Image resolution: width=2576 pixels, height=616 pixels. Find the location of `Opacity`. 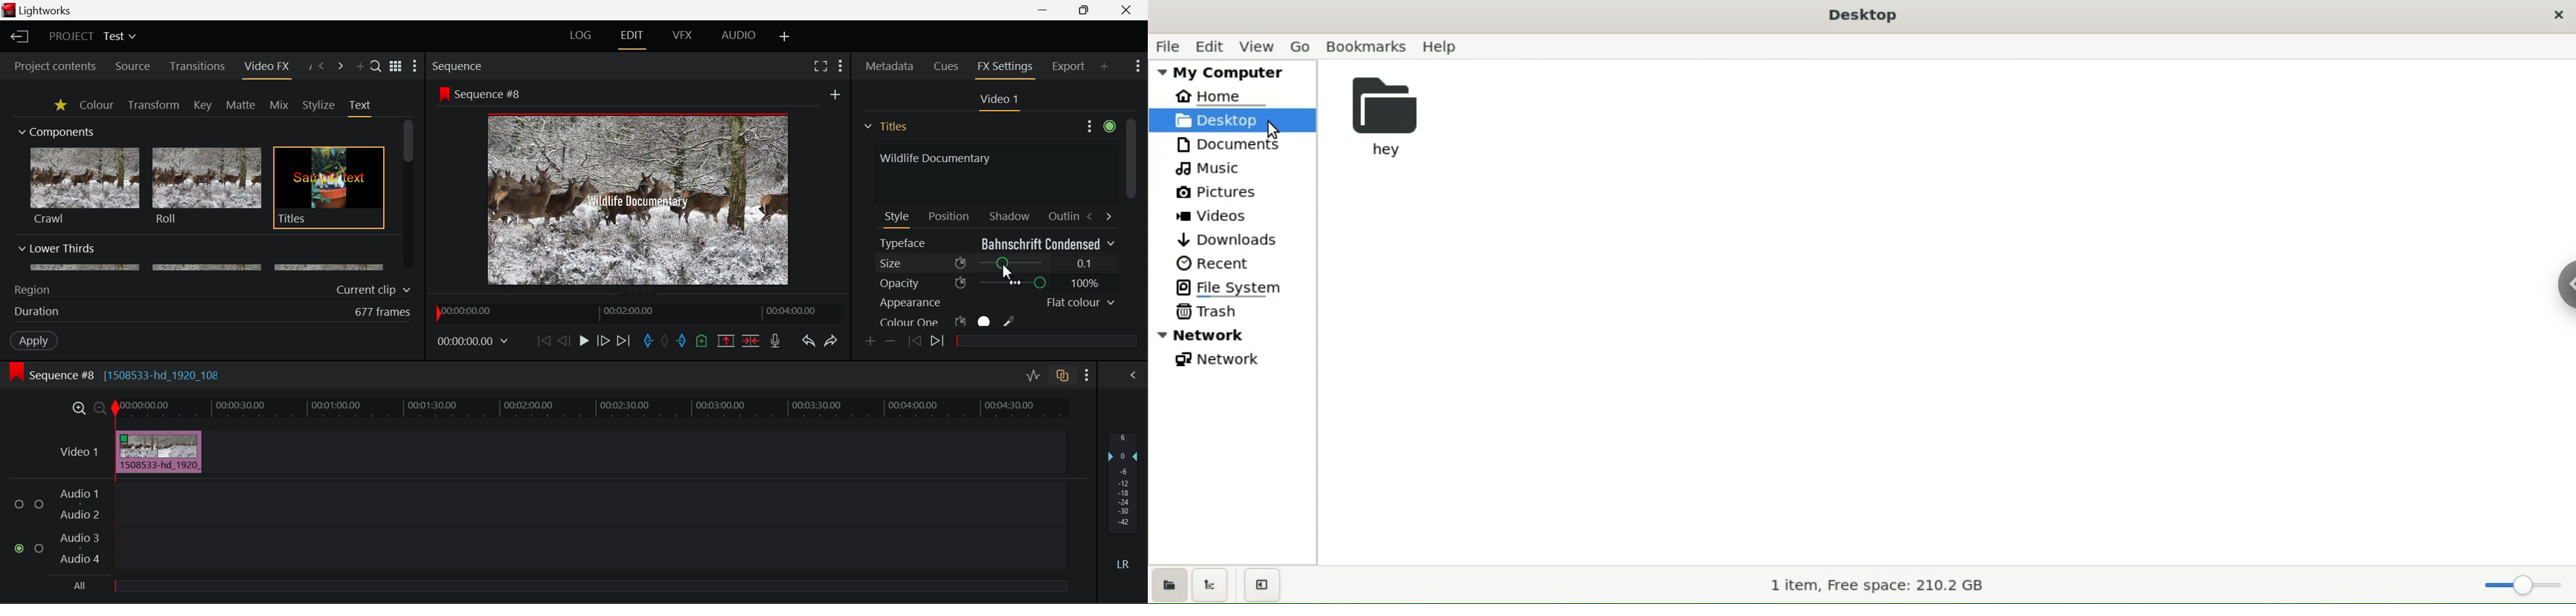

Opacity is located at coordinates (998, 283).